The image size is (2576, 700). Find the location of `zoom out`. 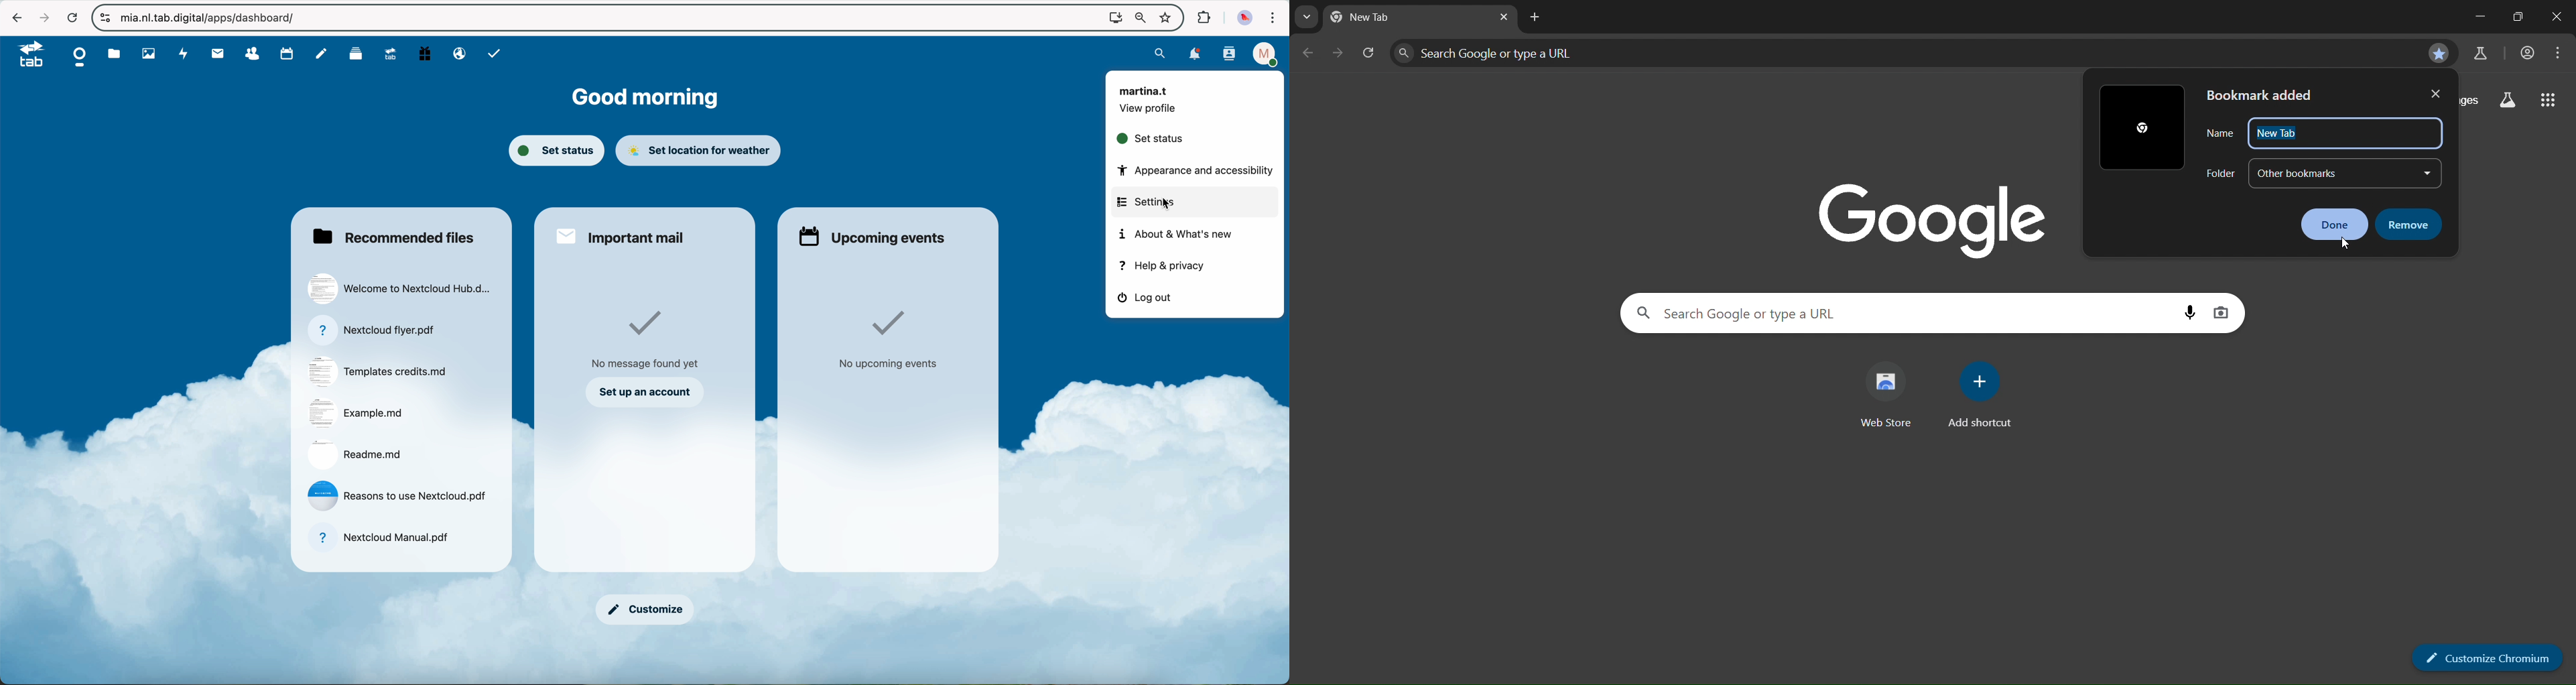

zoom out is located at coordinates (1138, 18).